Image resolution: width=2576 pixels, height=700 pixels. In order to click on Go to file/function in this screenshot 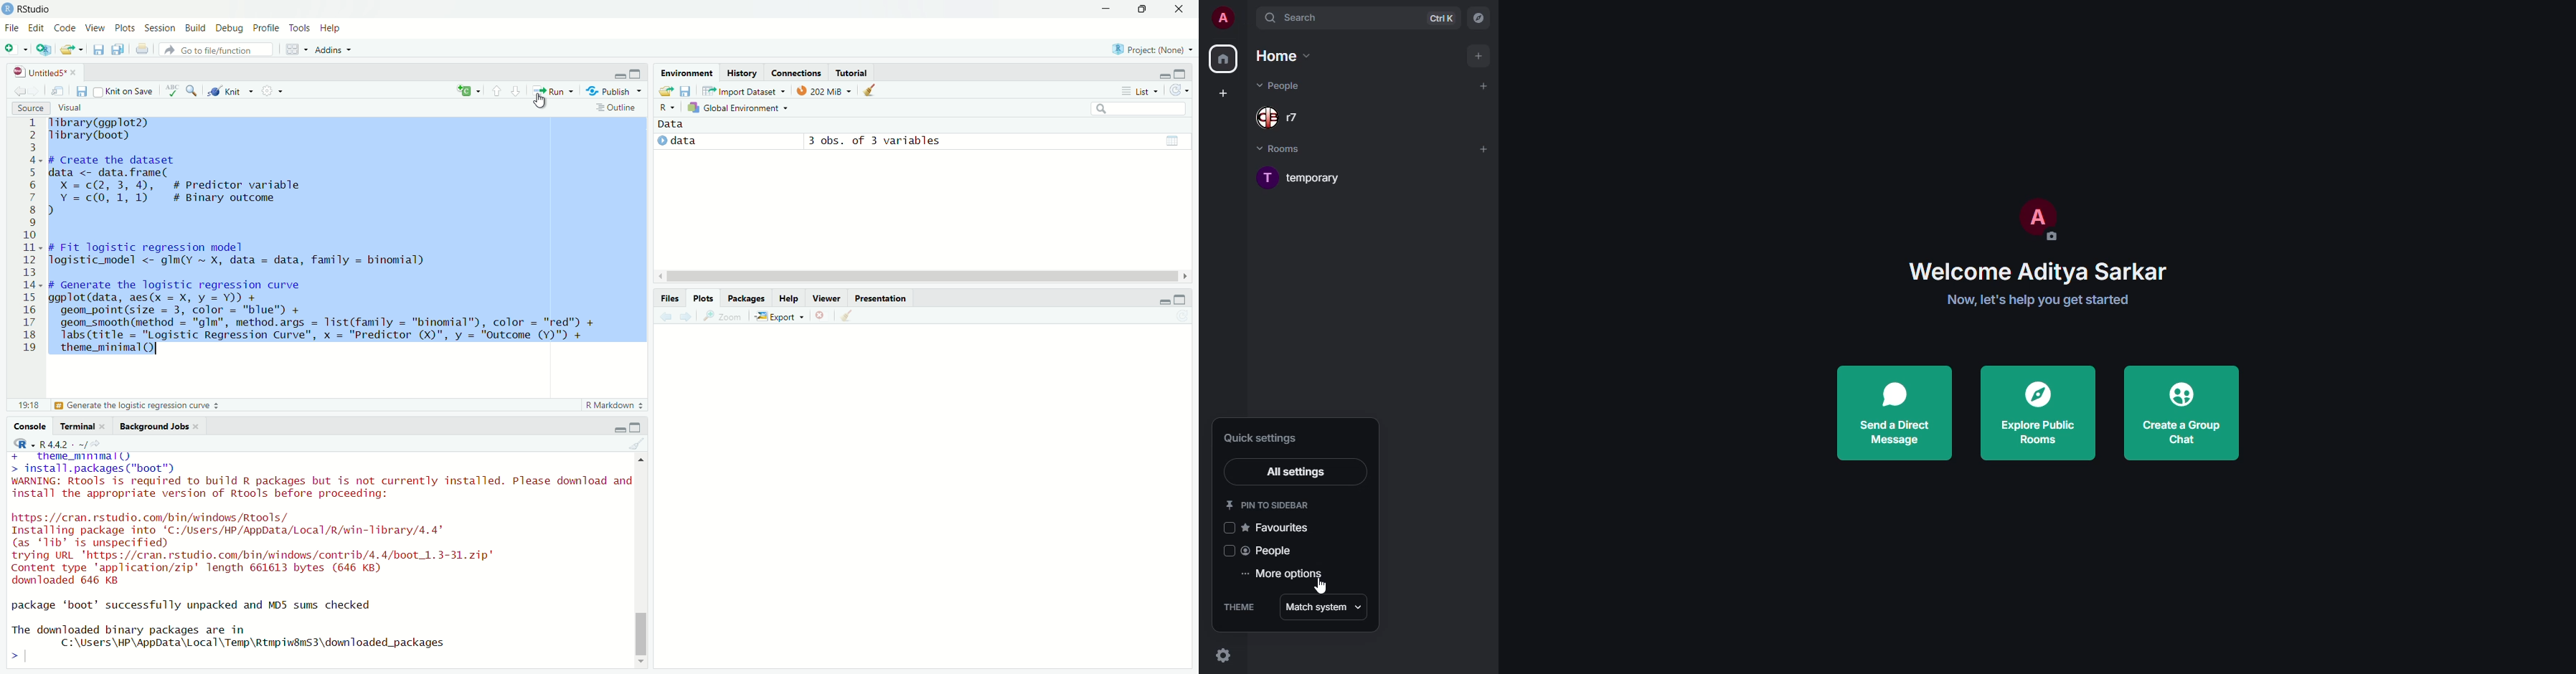, I will do `click(216, 49)`.